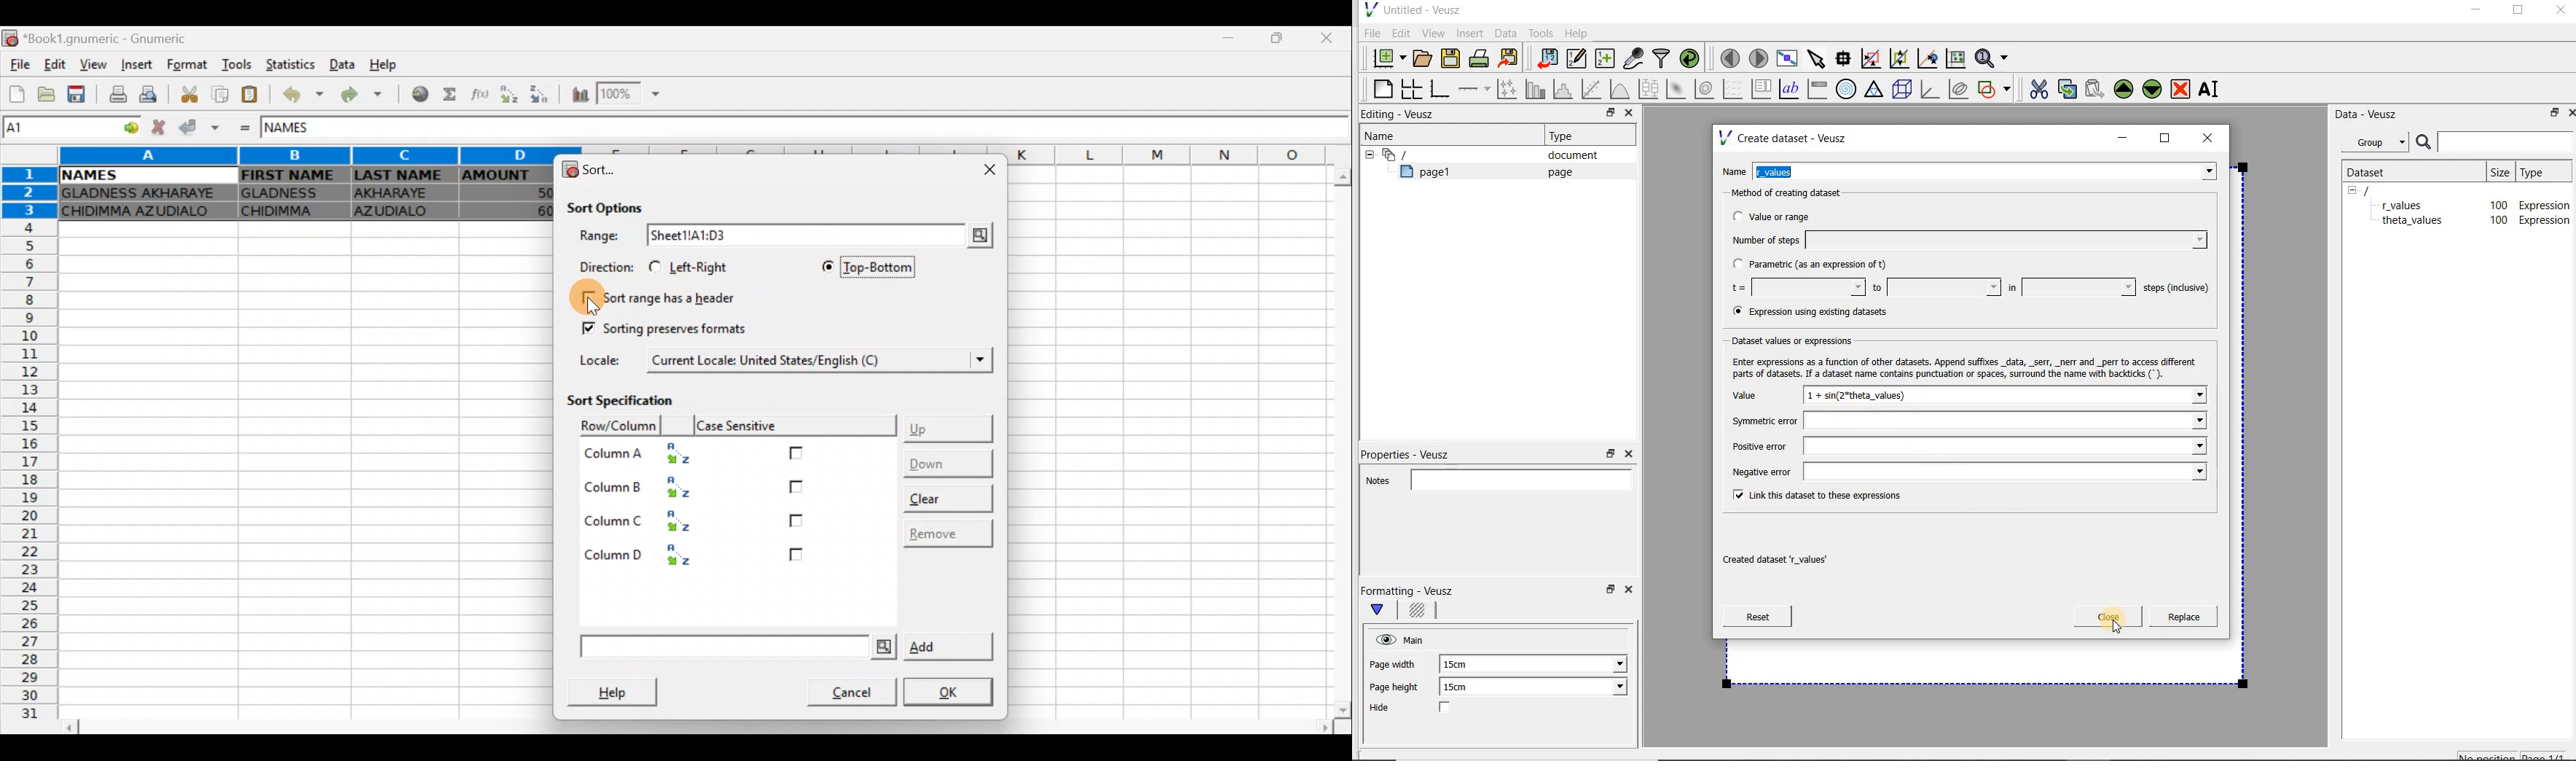 This screenshot has width=2576, height=784. I want to click on close, so click(2212, 137).